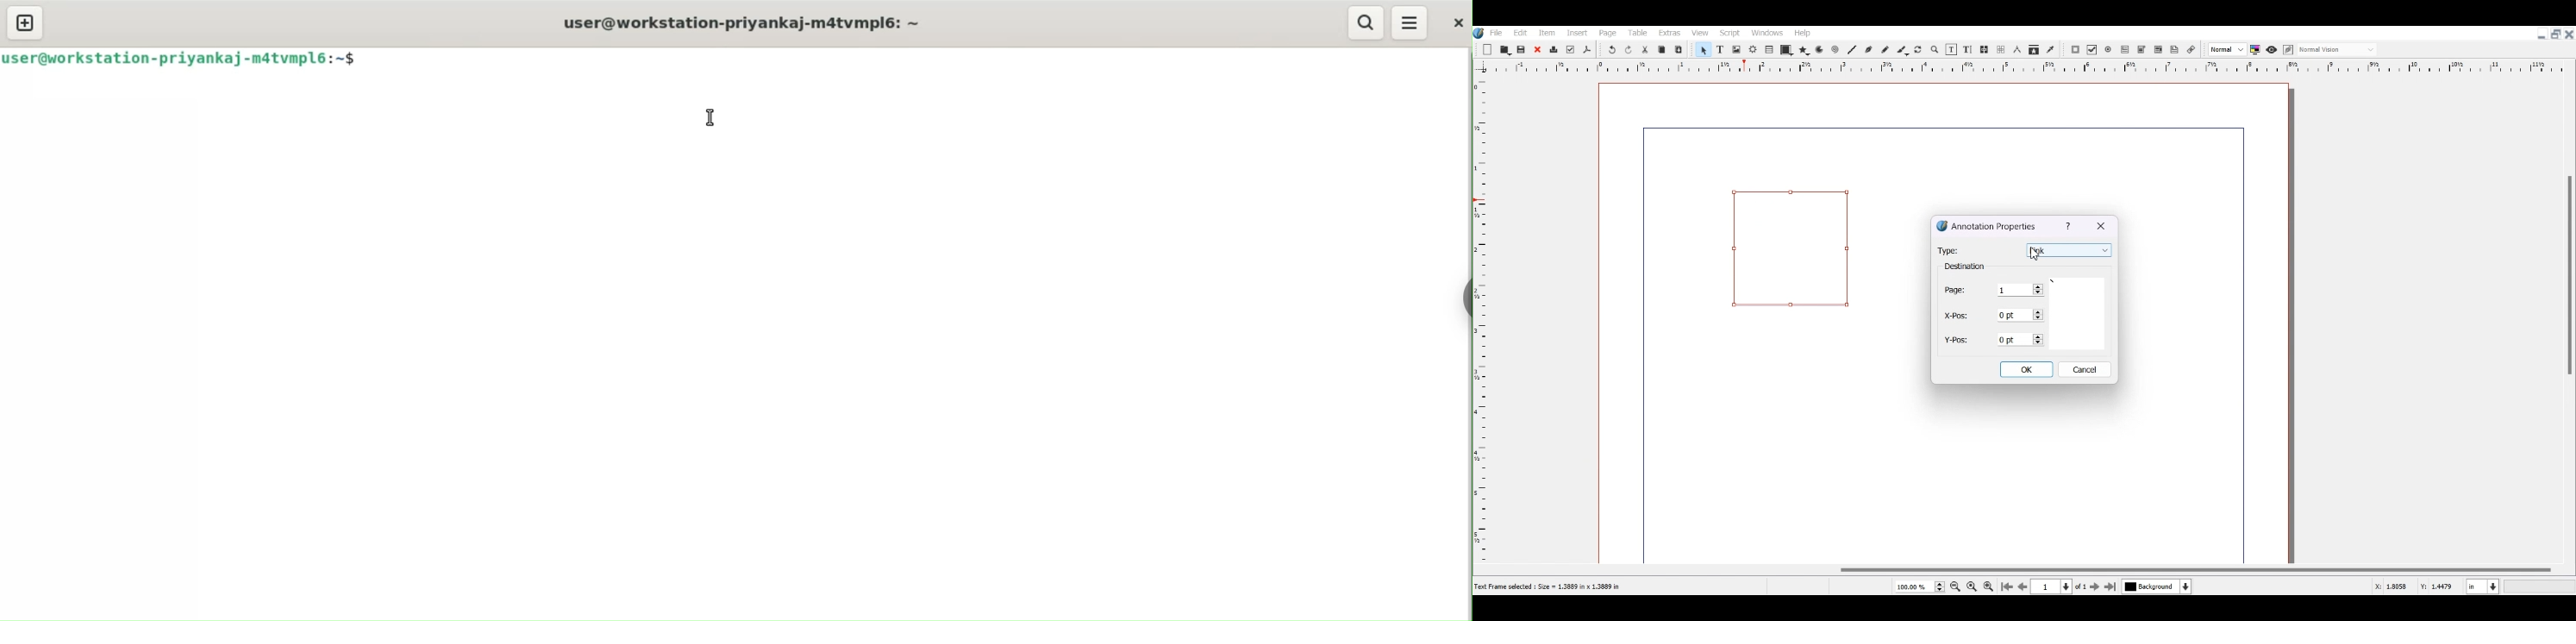 The height and width of the screenshot is (644, 2576). I want to click on Script, so click(1731, 32).